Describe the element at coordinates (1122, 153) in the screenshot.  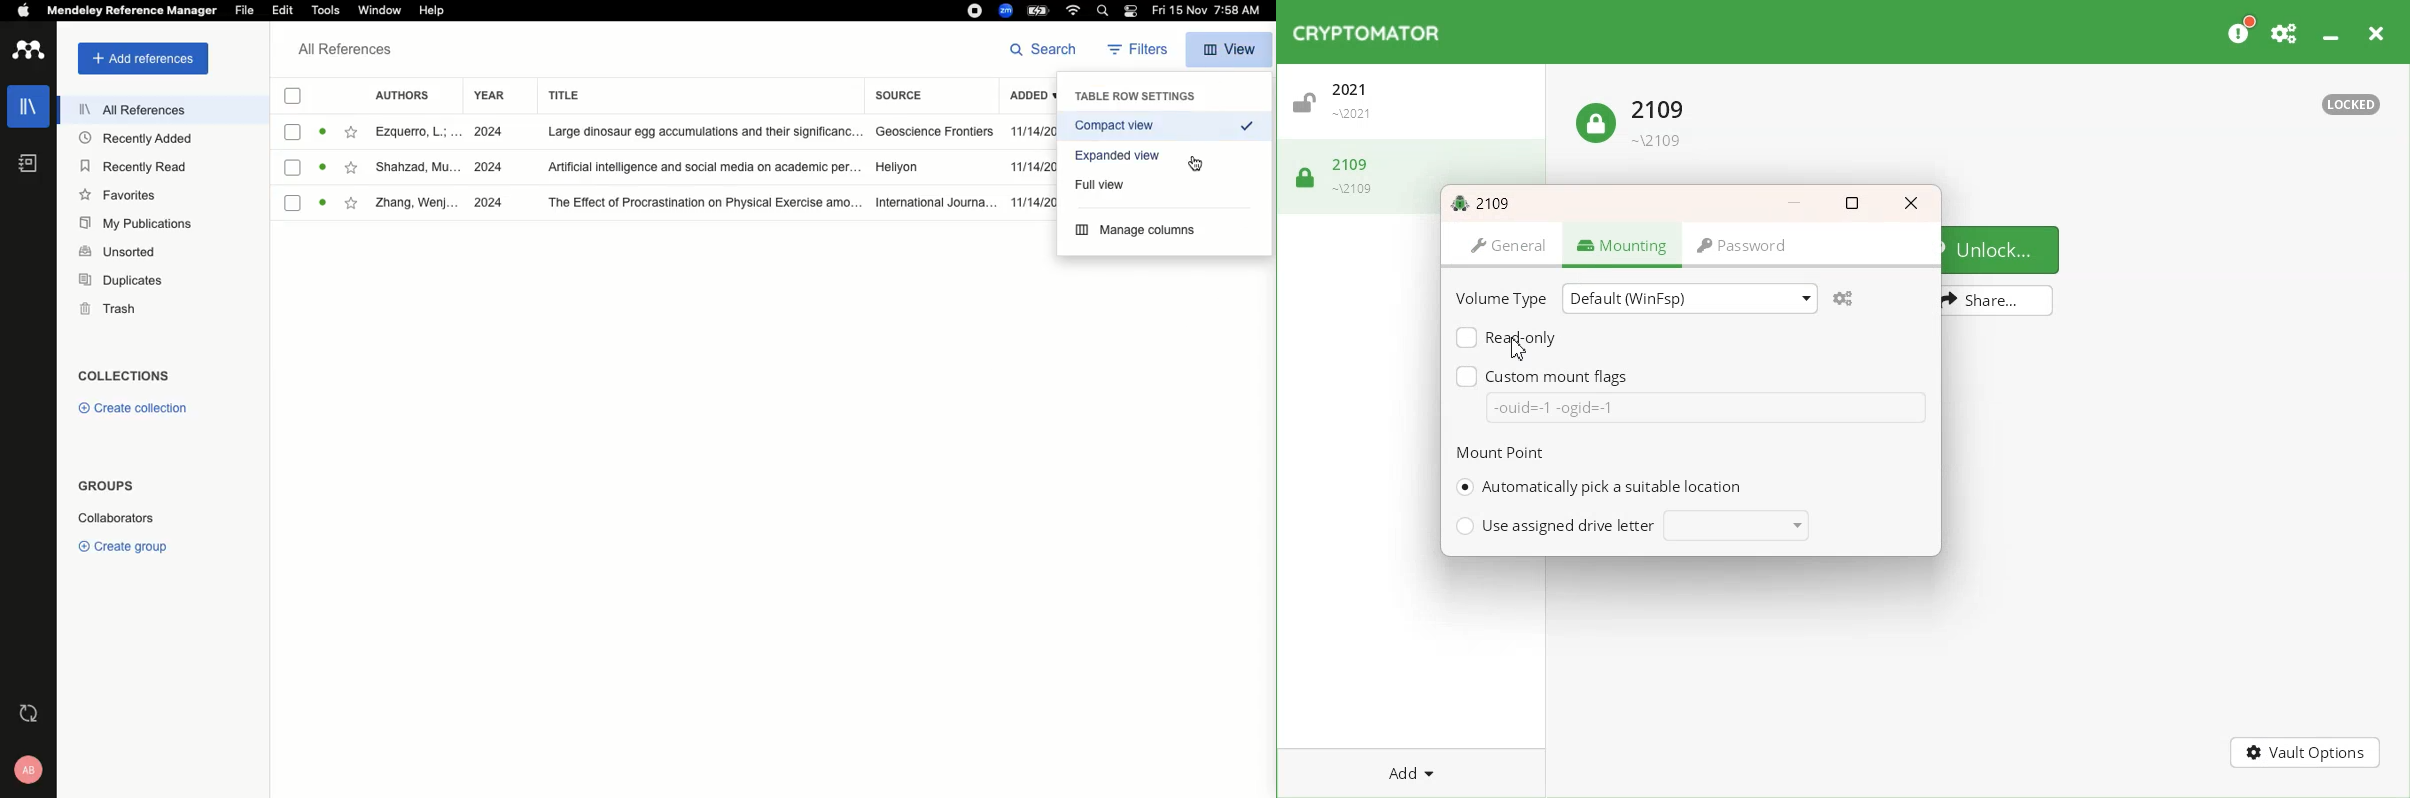
I see `Grid view` at that location.